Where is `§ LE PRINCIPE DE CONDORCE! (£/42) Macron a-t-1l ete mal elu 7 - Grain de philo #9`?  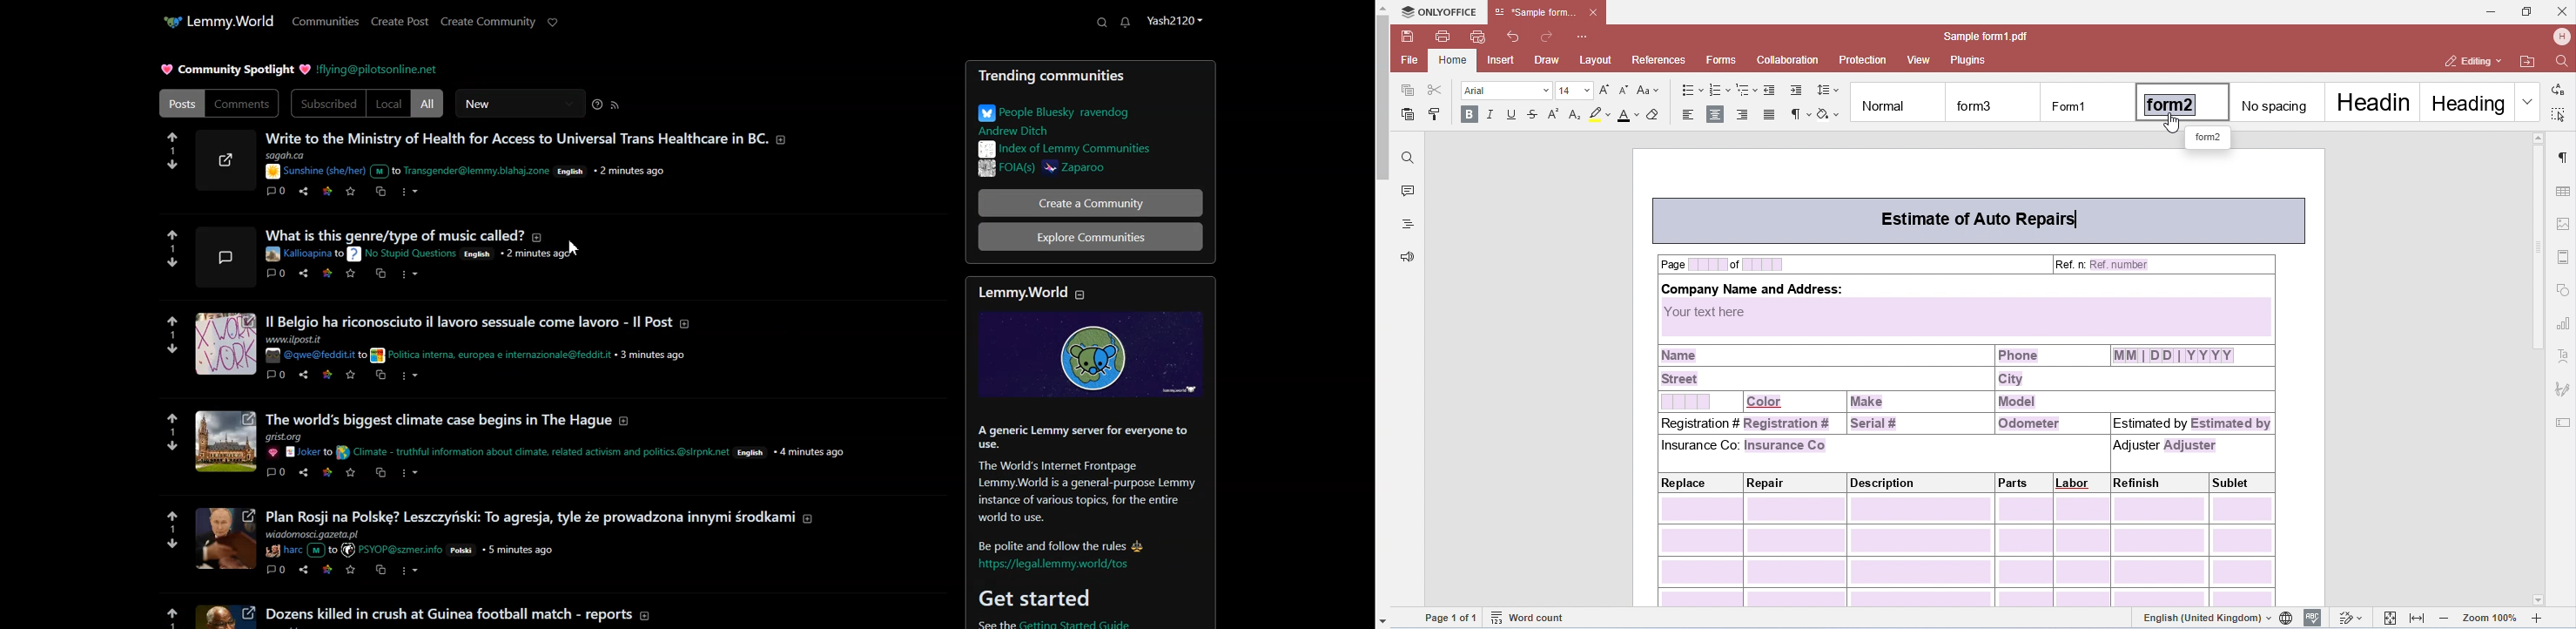 § LE PRINCIPE DE CONDORCE! (£/42) Macron a-t-1l ete mal elu 7 - Grain de philo #9 is located at coordinates (529, 235).